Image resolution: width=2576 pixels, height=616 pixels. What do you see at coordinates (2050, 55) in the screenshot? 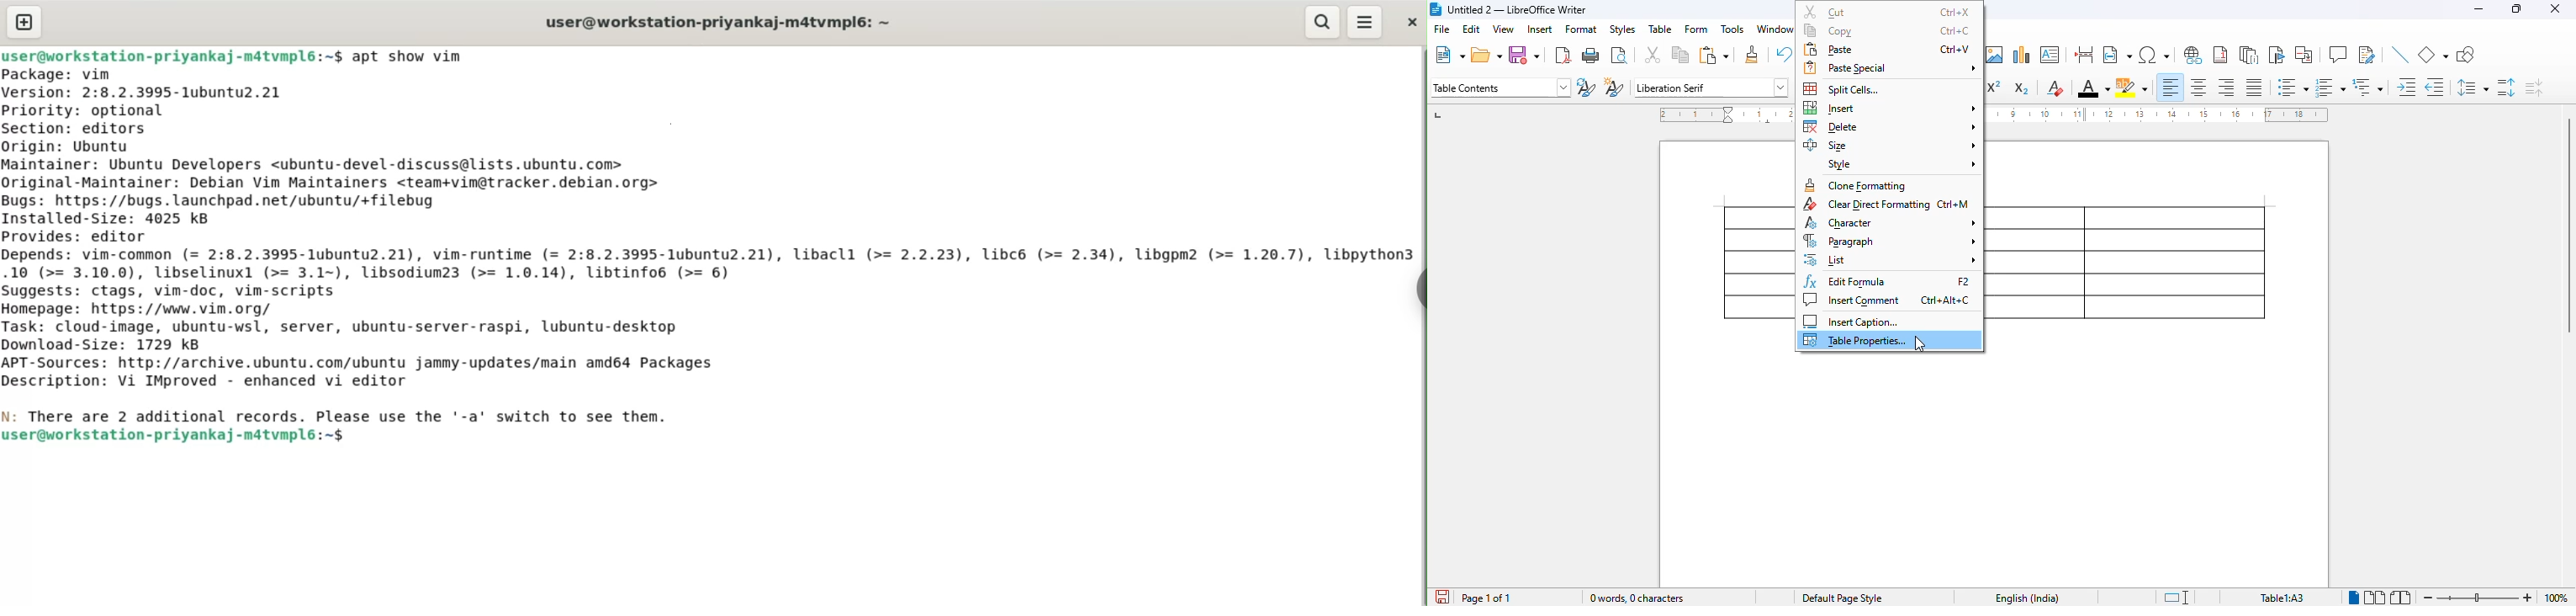
I see `insert text box` at bounding box center [2050, 55].